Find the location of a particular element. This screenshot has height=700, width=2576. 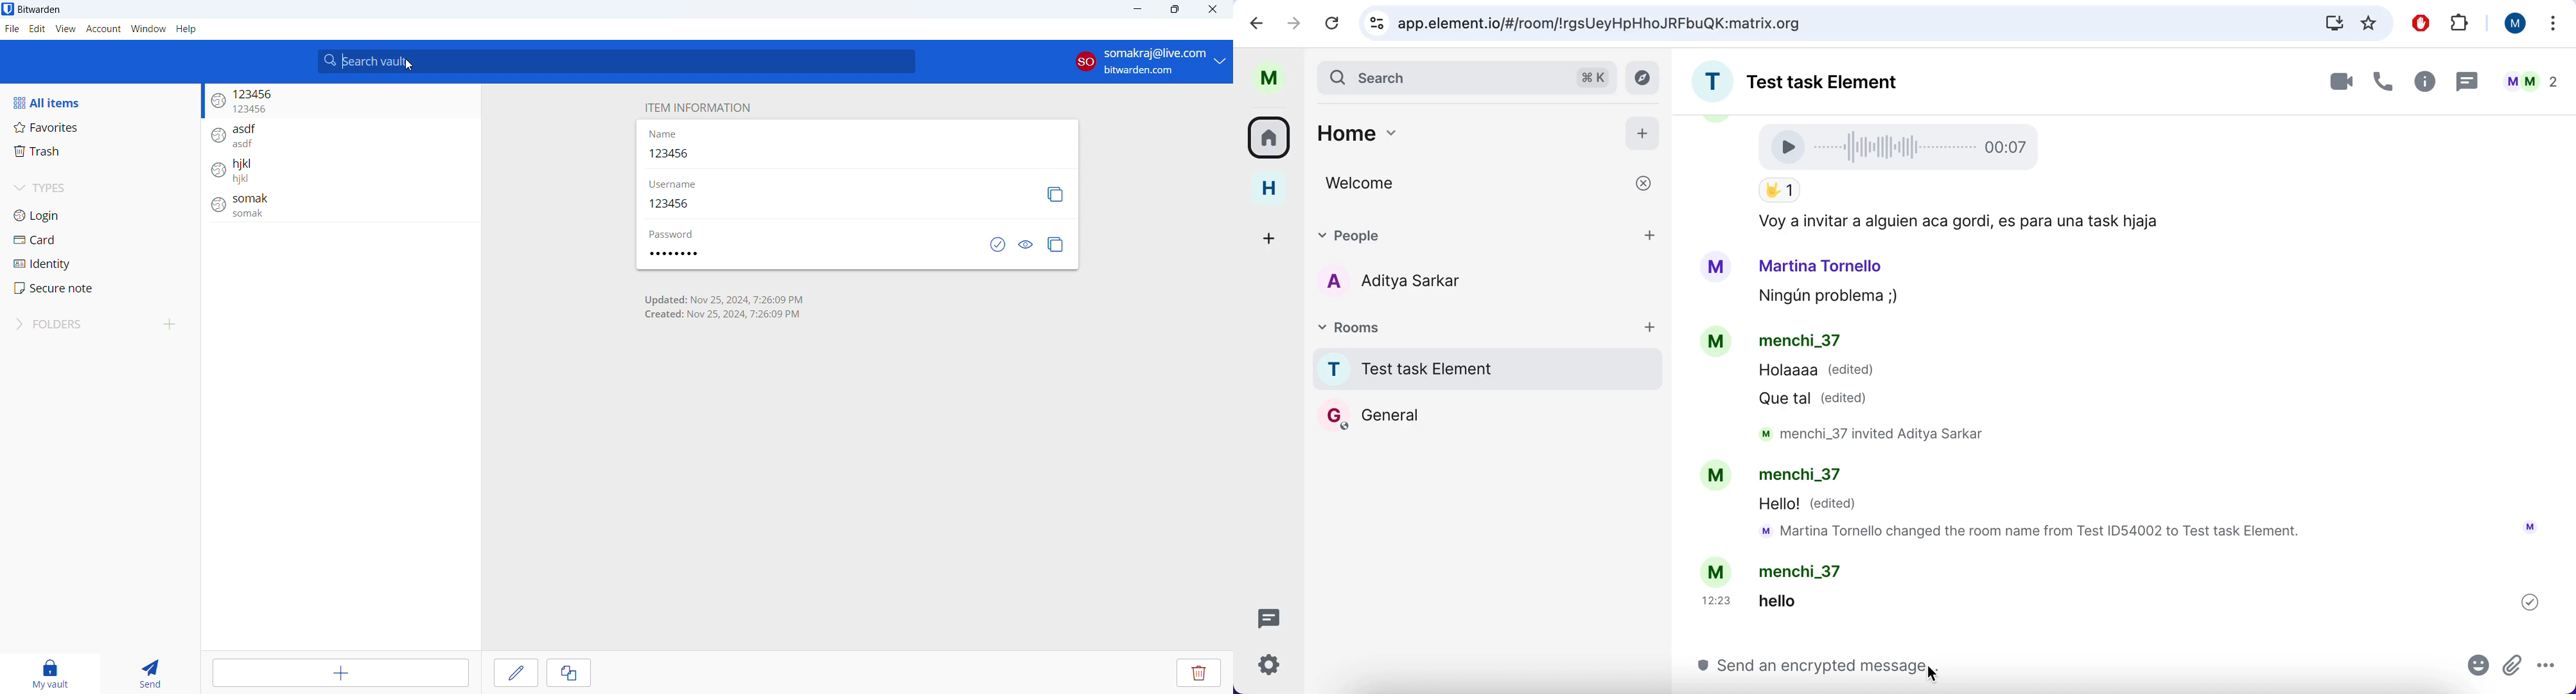

Que tal (edited) is located at coordinates (1818, 398).